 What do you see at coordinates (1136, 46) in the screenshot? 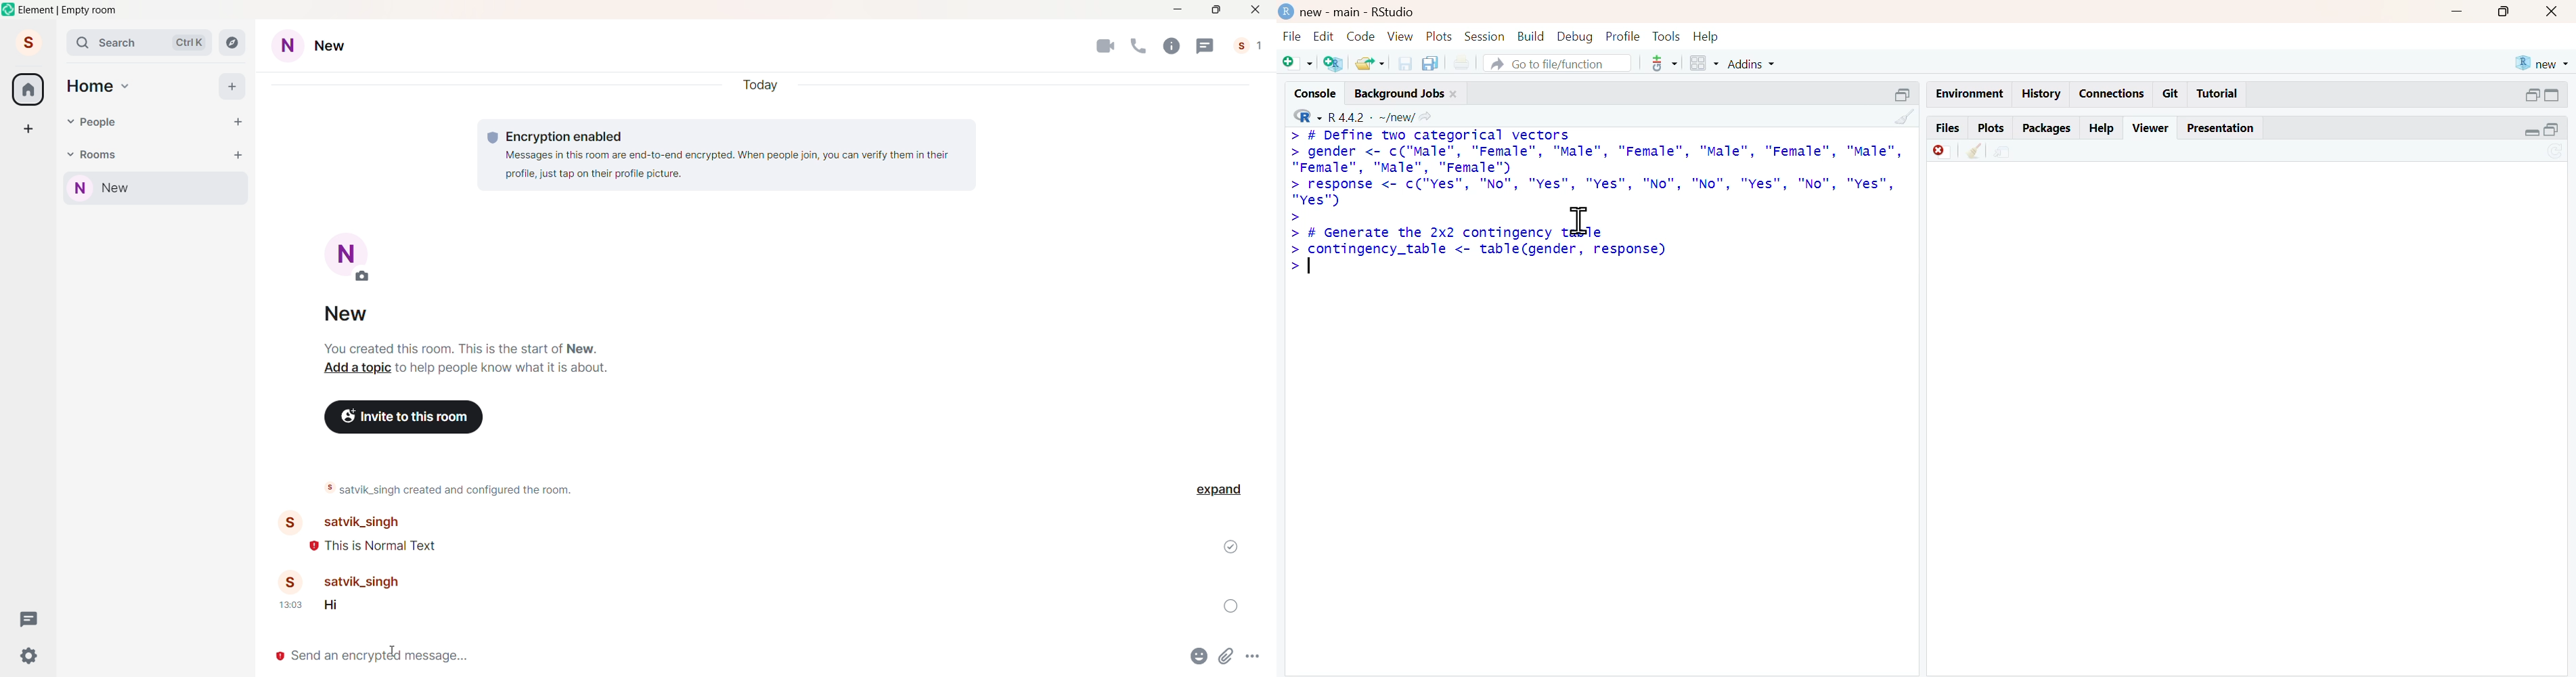
I see `Audio Call` at bounding box center [1136, 46].